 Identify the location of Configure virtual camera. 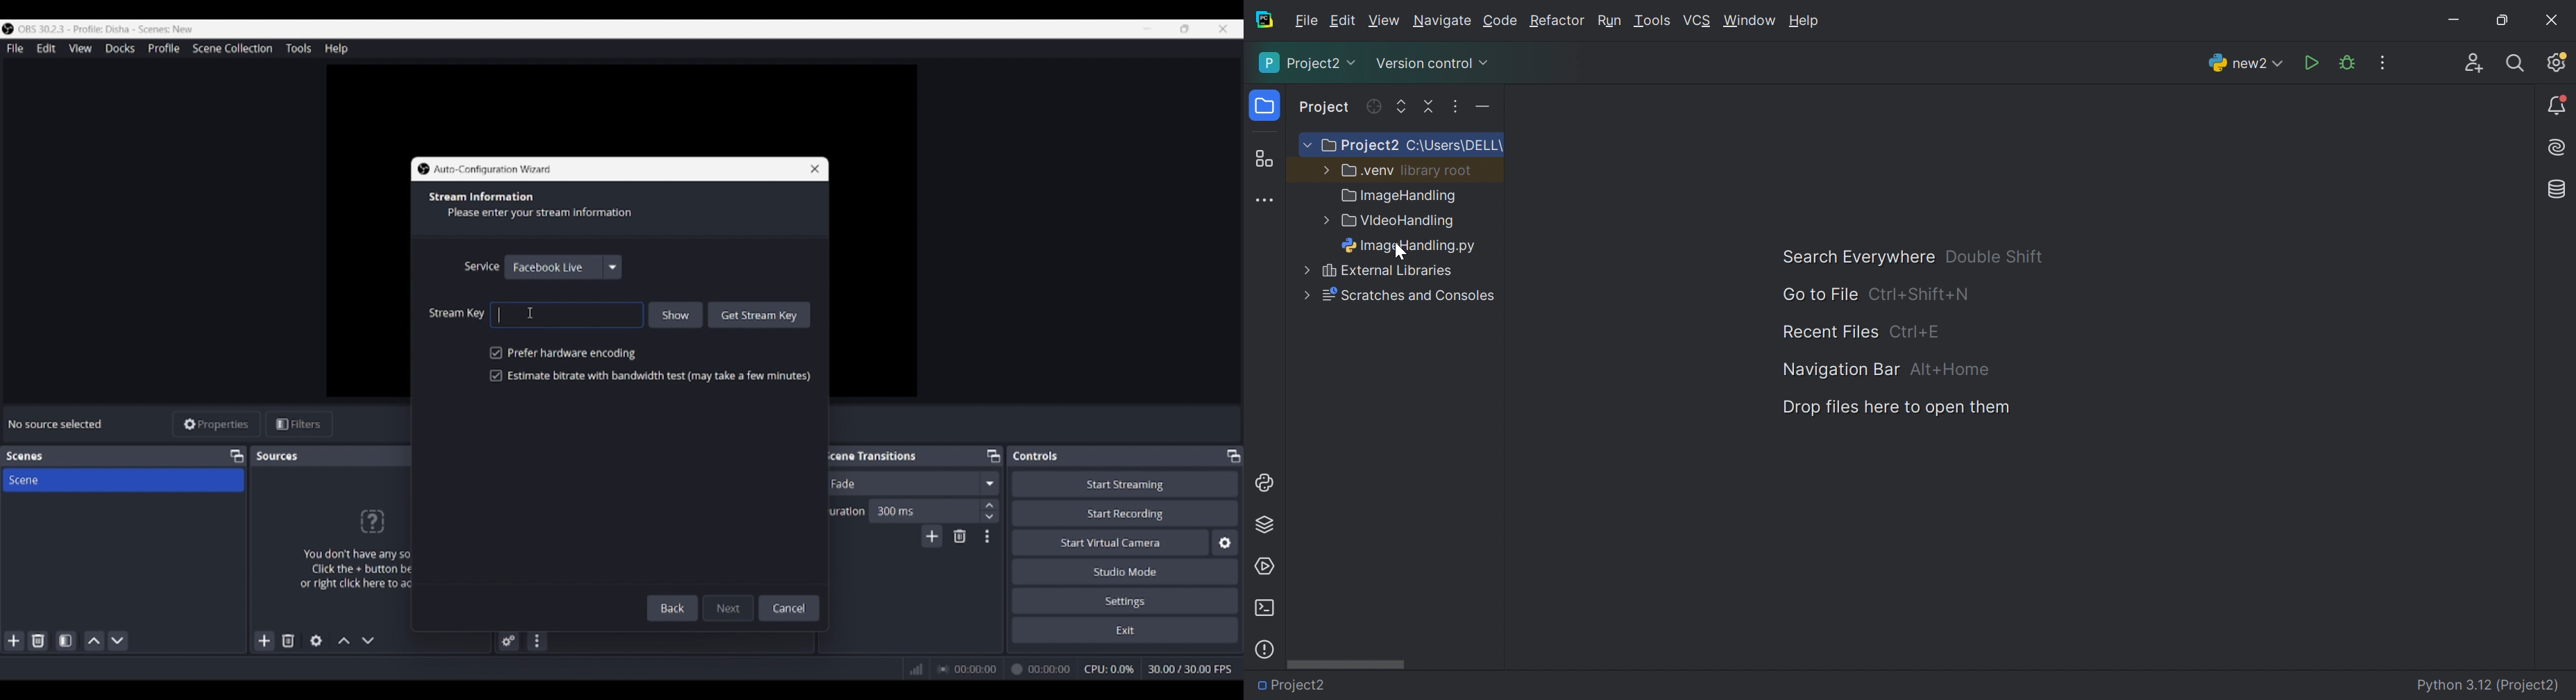
(1225, 542).